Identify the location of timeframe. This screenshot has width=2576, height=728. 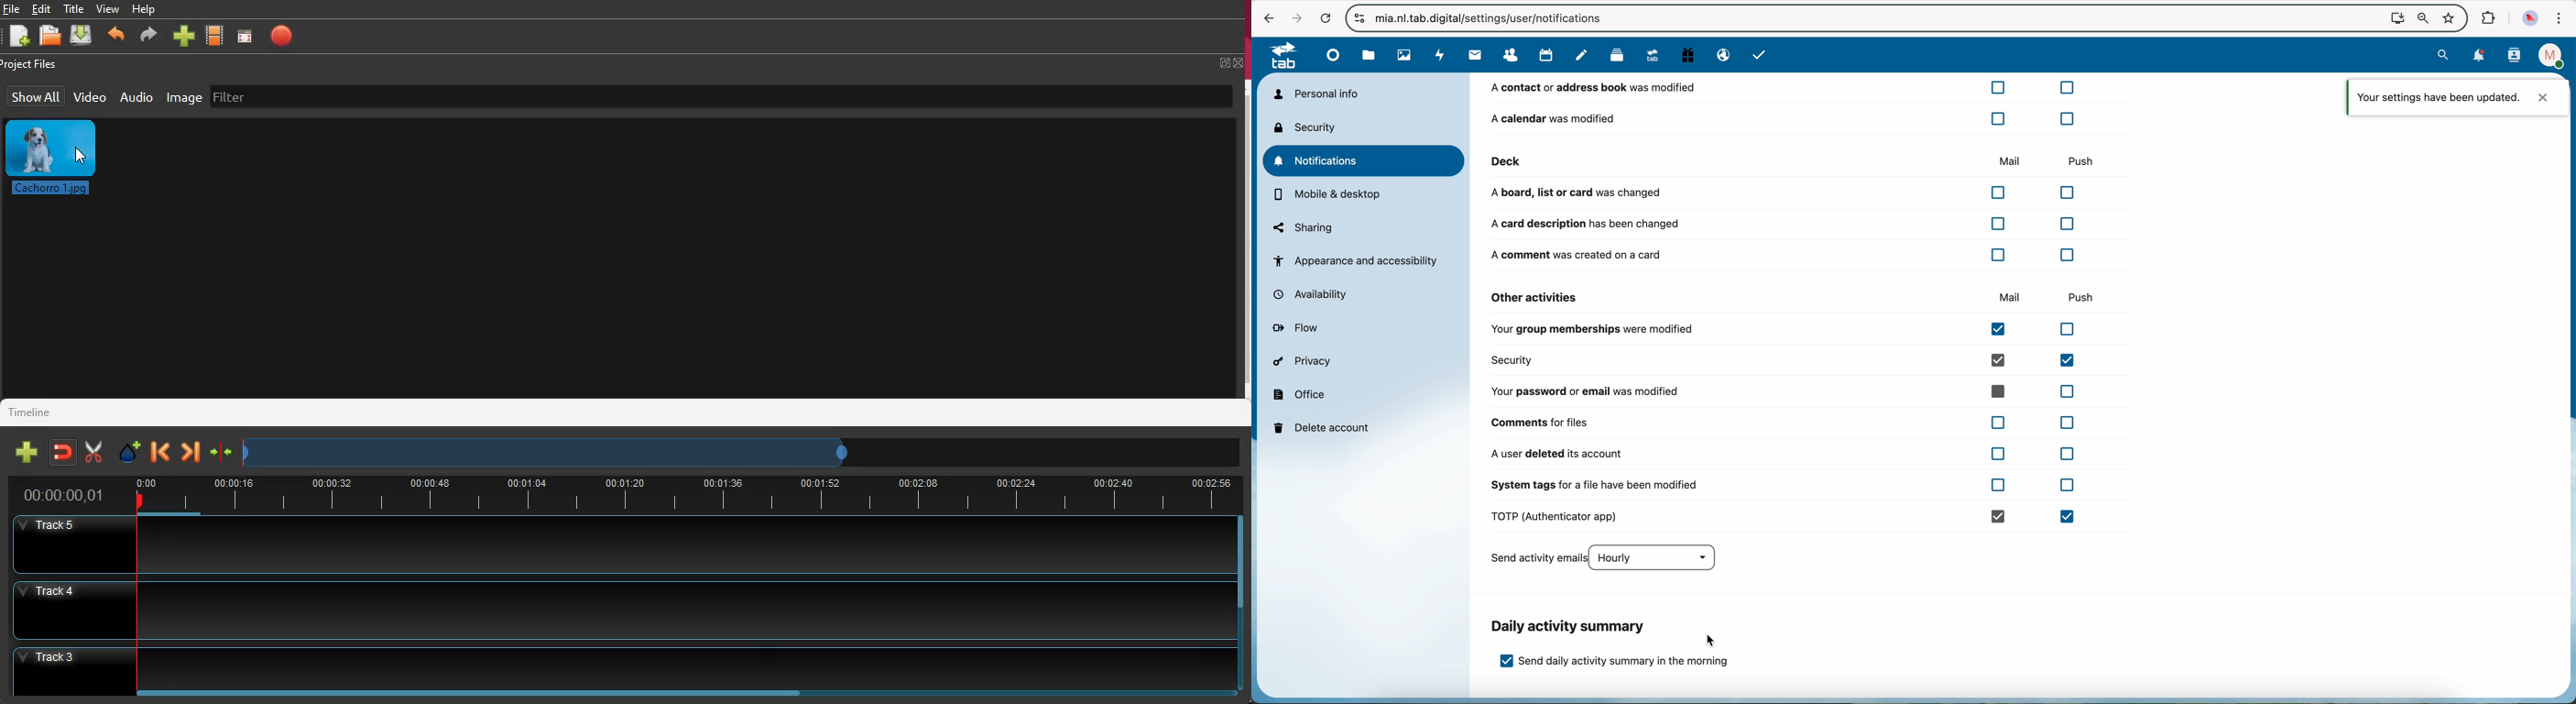
(547, 450).